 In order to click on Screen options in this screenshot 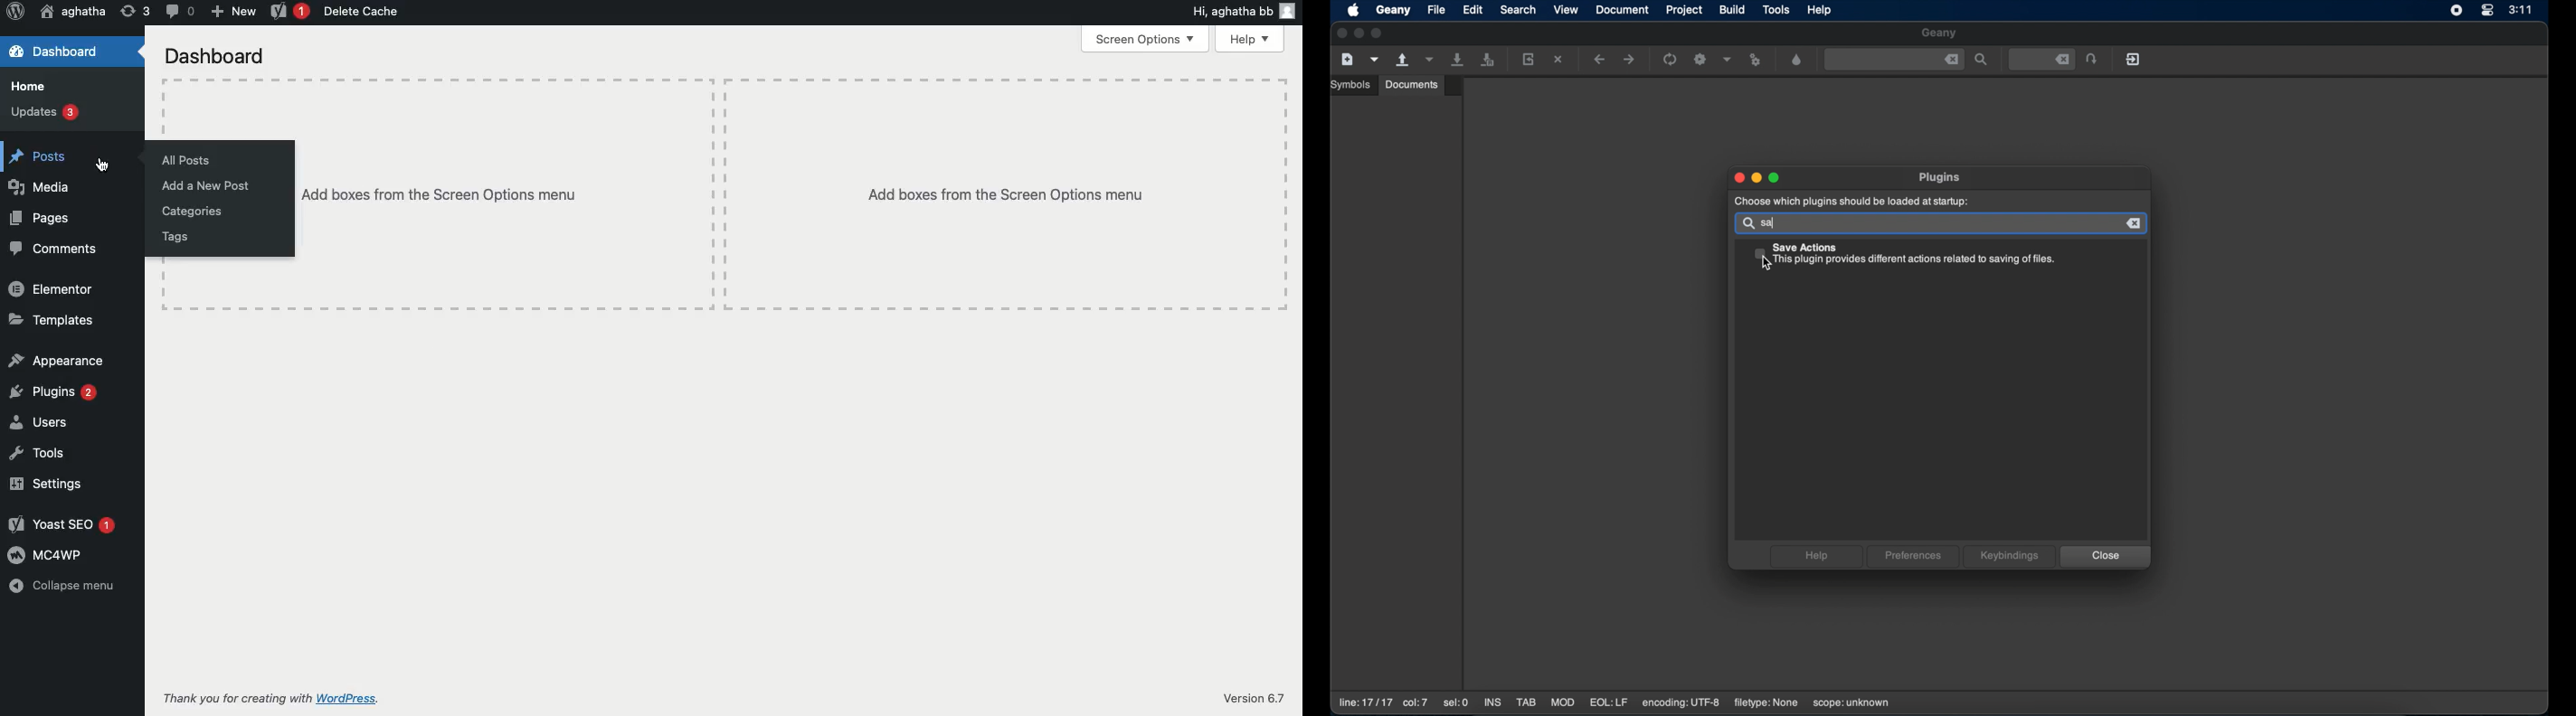, I will do `click(1143, 38)`.